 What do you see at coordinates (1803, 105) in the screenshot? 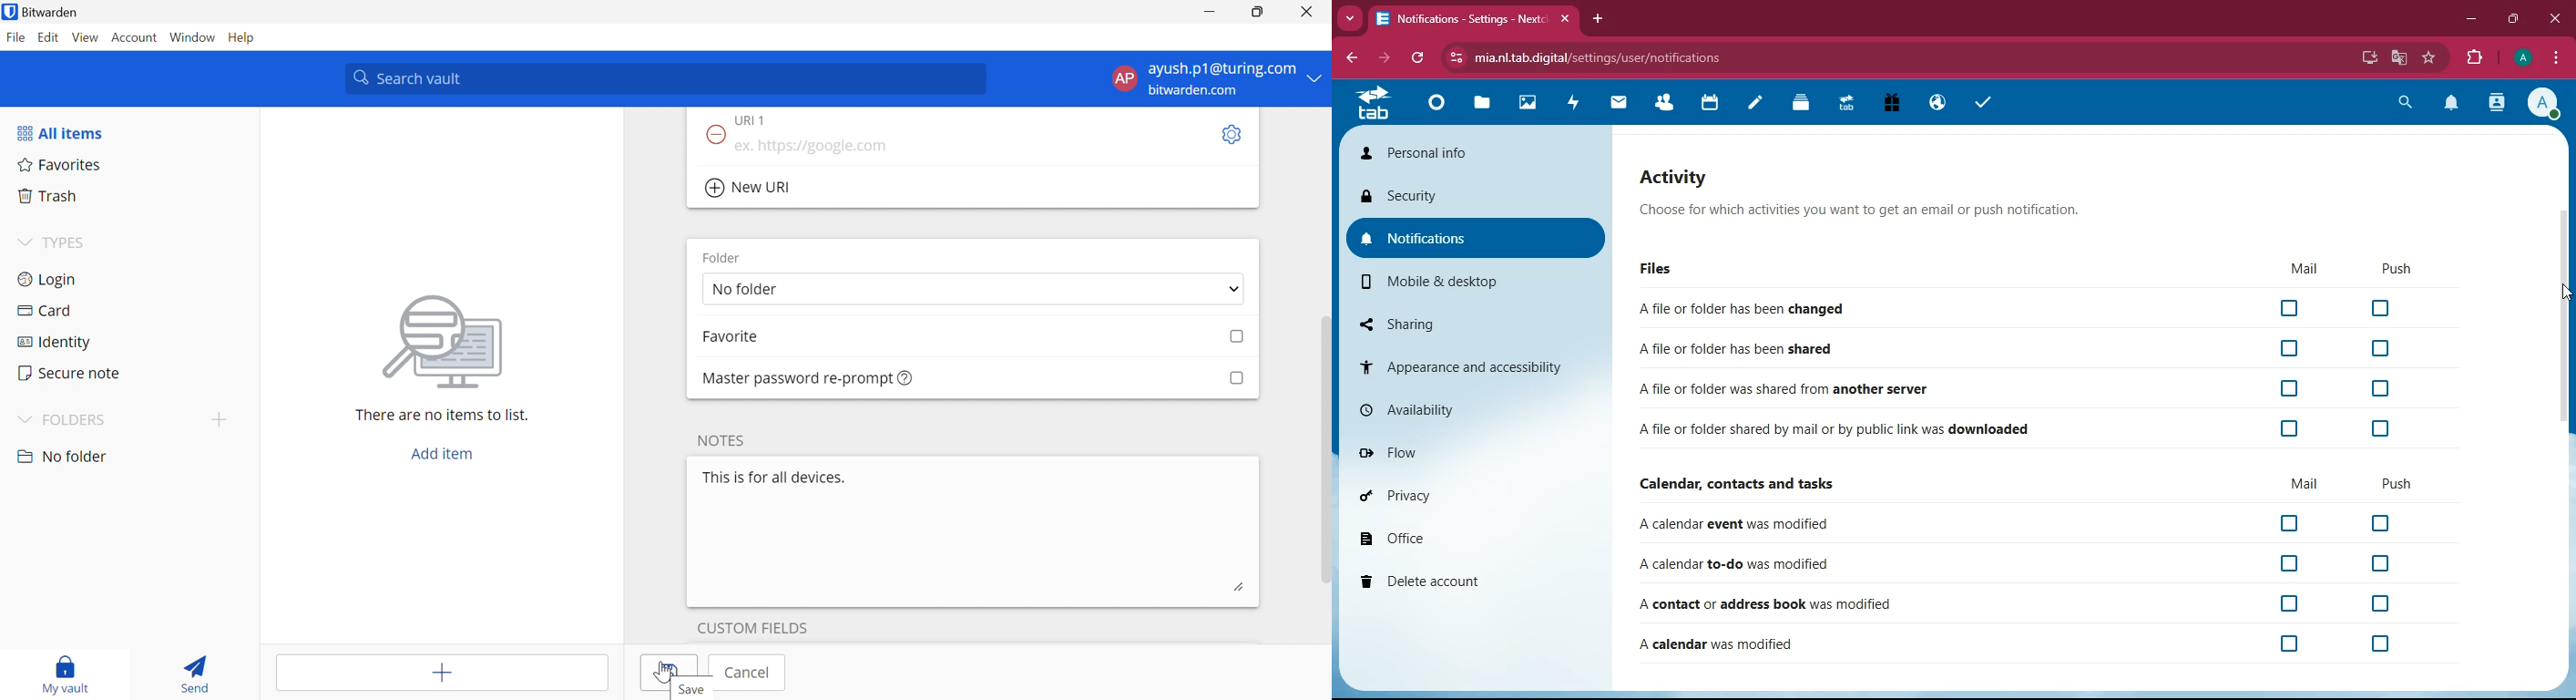
I see `Deck` at bounding box center [1803, 105].